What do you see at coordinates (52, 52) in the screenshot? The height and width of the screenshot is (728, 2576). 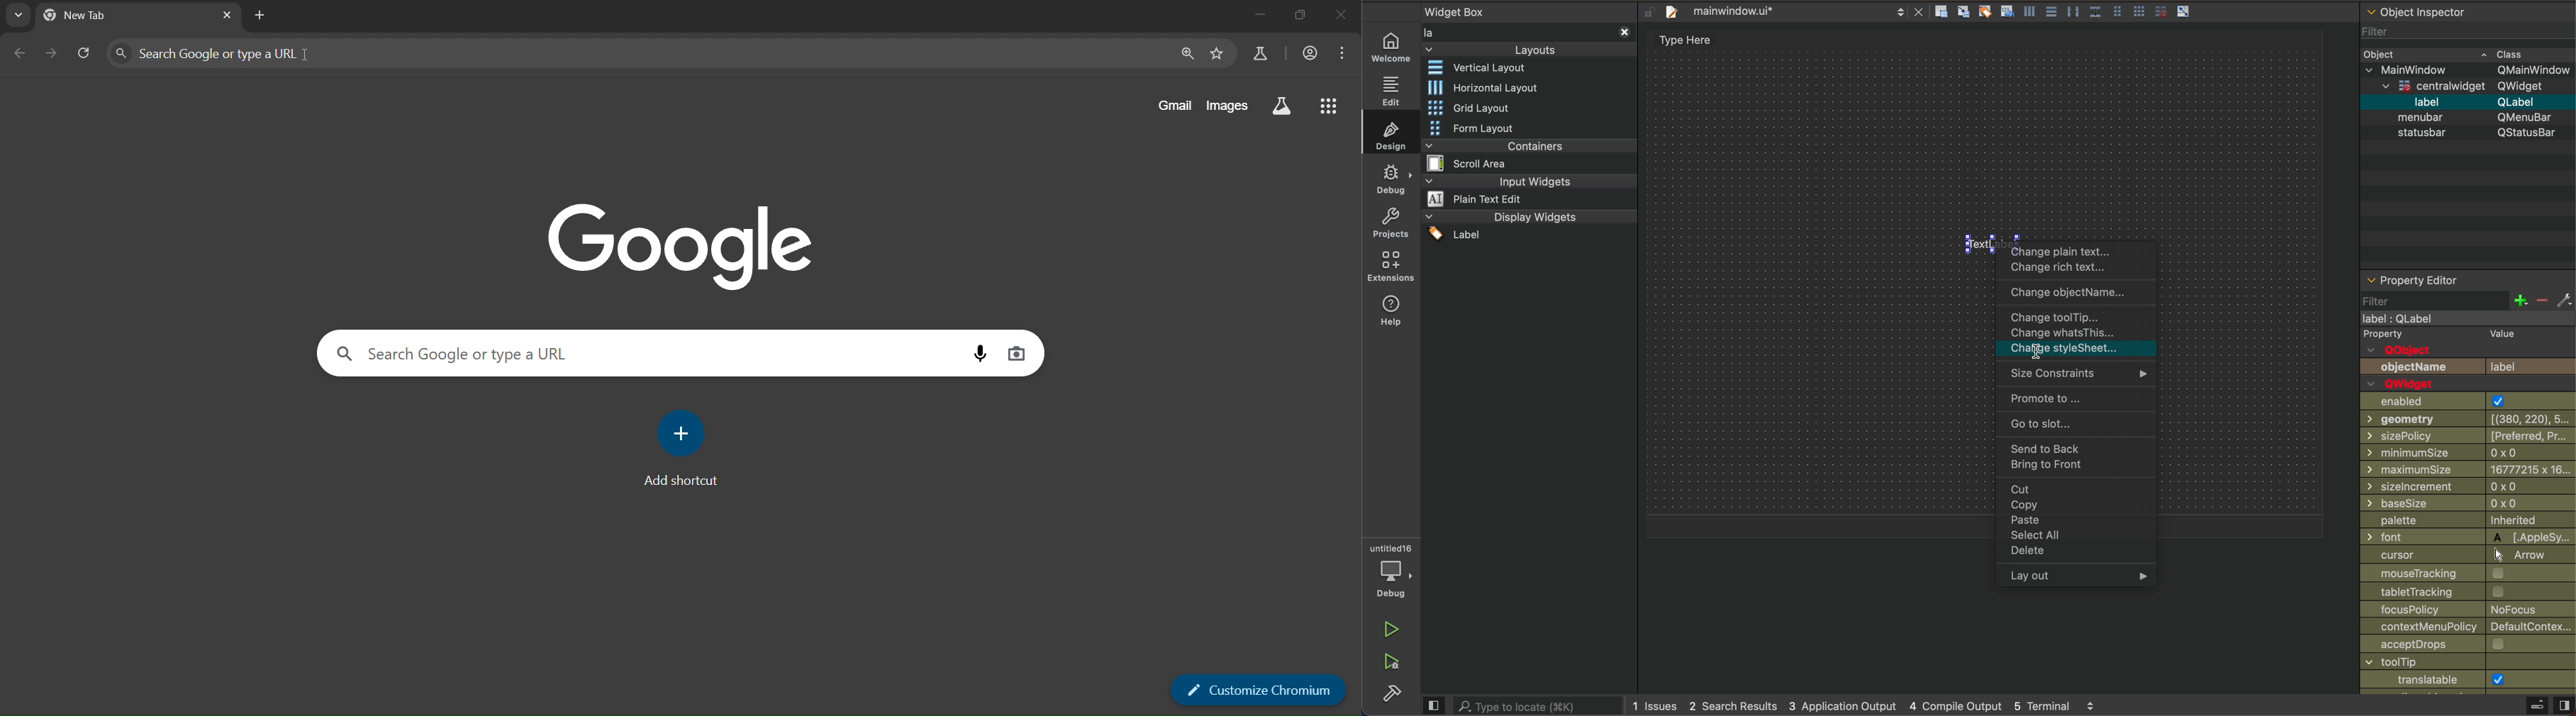 I see `go forward one page` at bounding box center [52, 52].